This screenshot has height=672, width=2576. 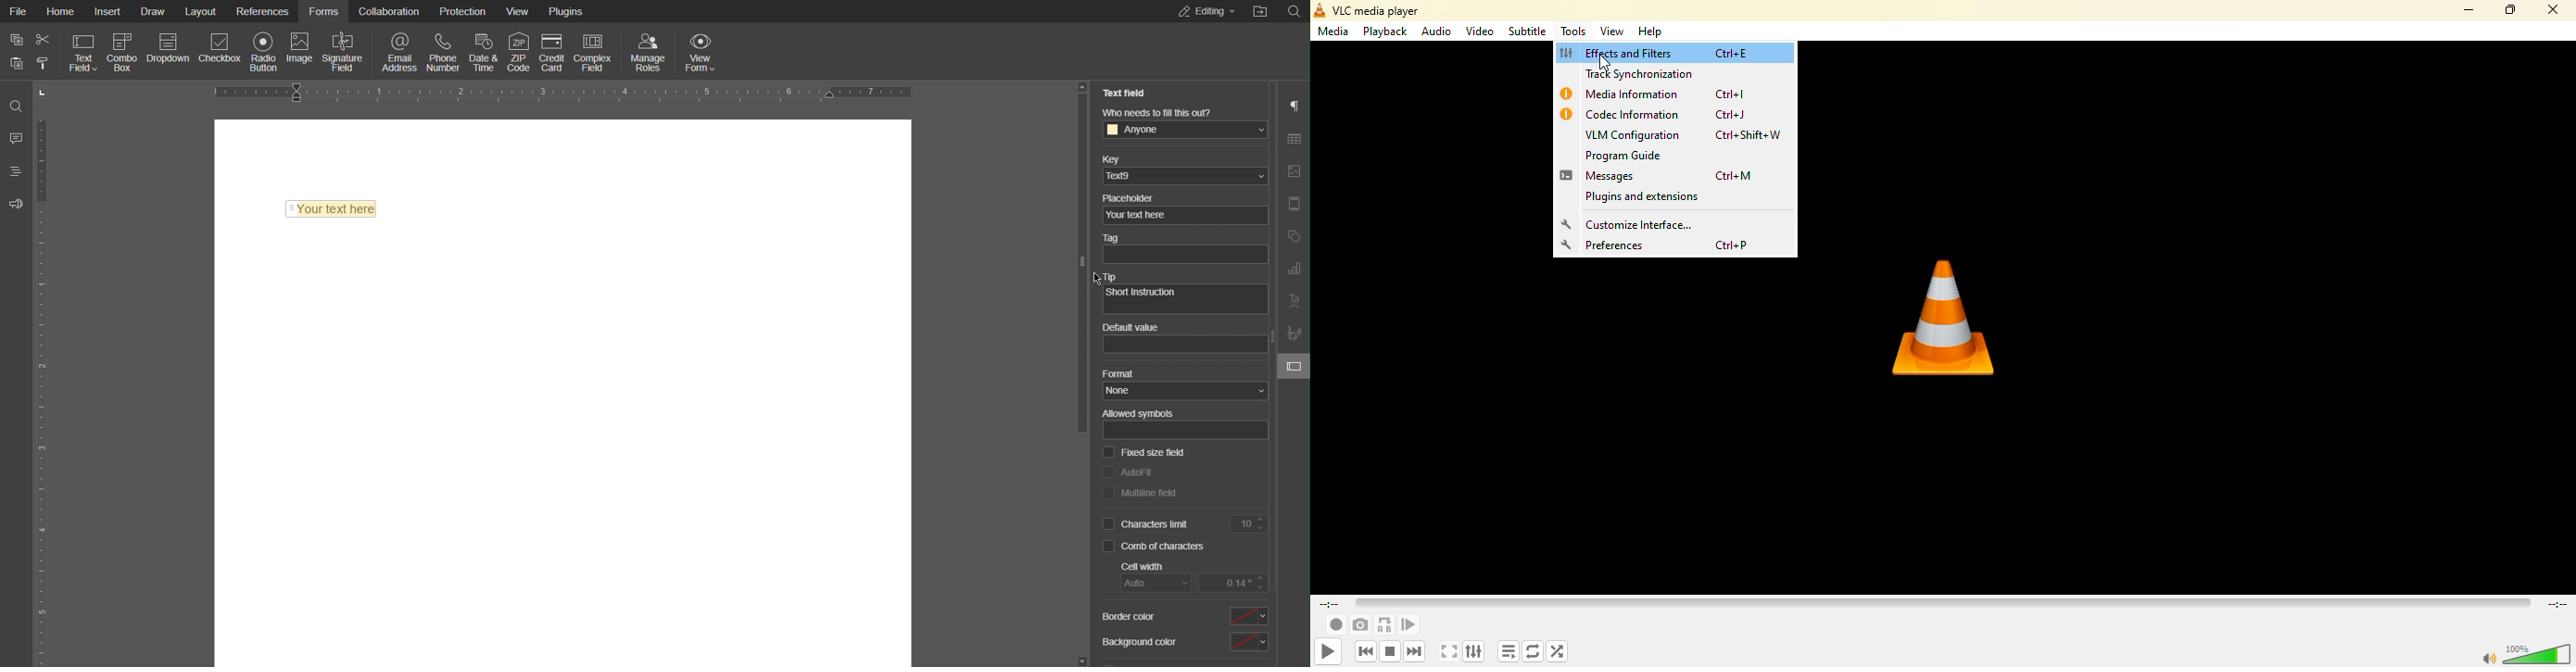 I want to click on Allowed symbols, so click(x=1141, y=411).